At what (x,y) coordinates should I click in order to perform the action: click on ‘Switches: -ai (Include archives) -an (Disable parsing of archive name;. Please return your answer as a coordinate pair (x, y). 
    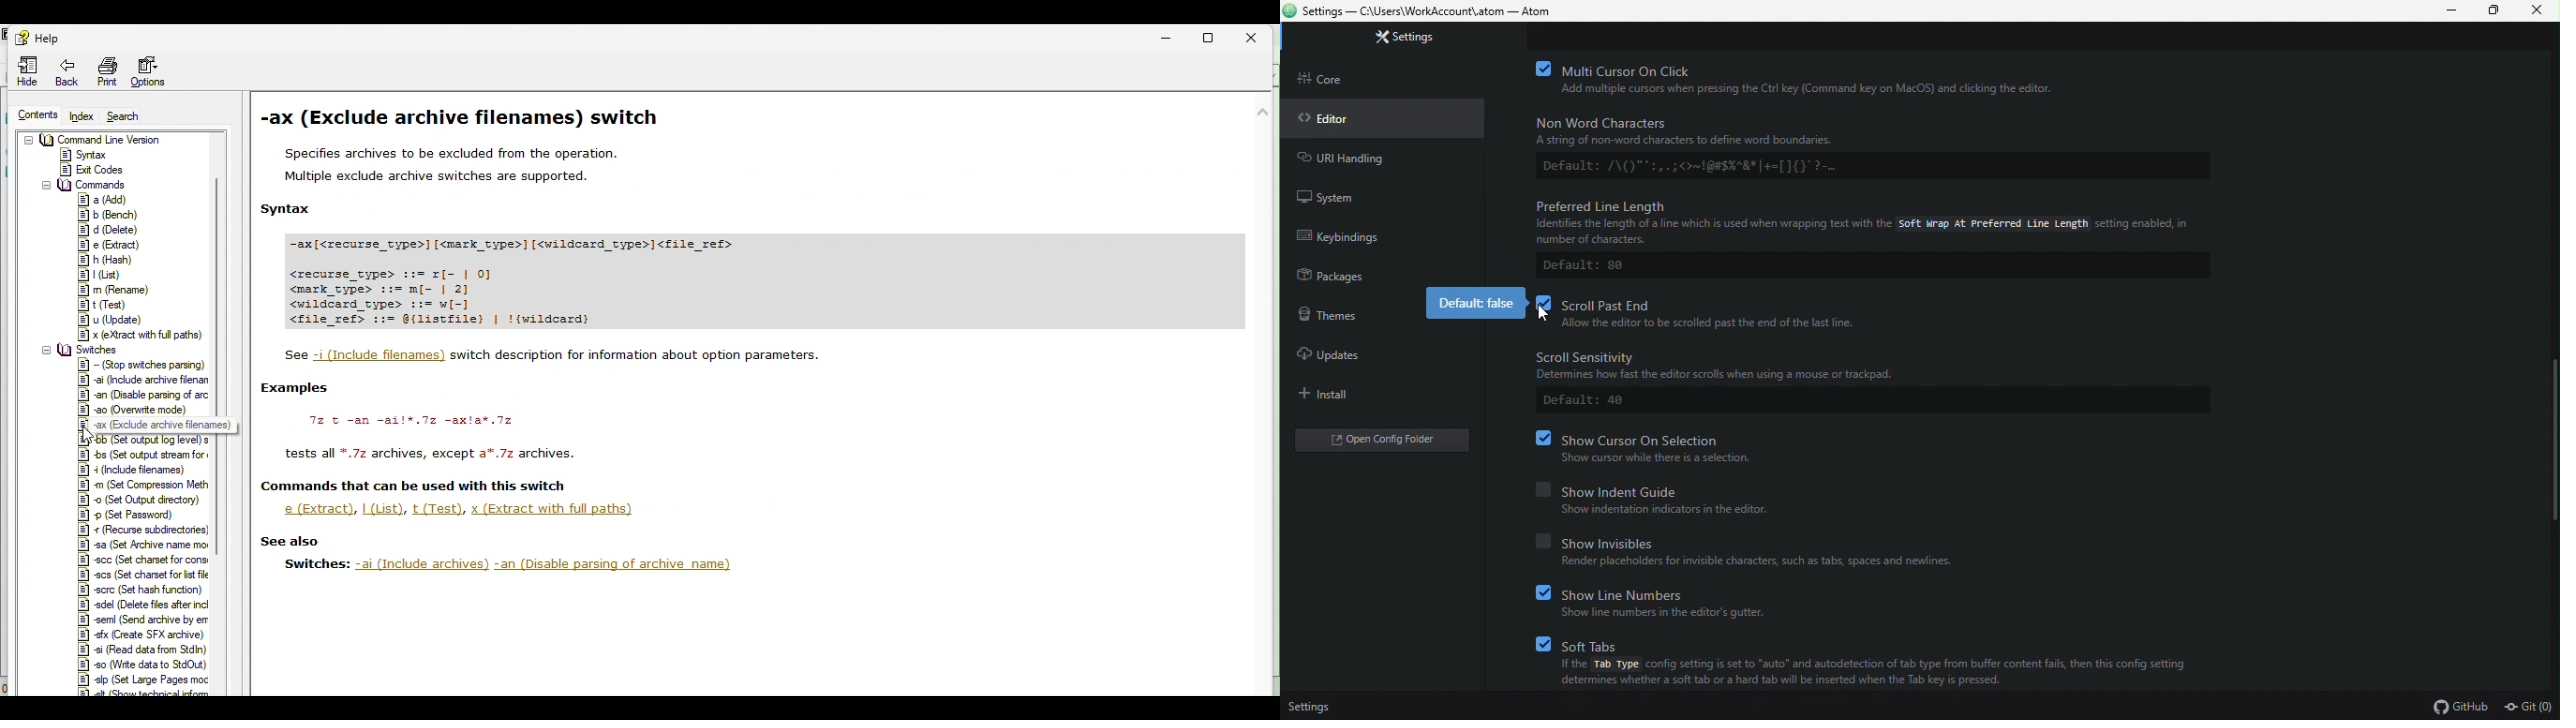
    Looking at the image, I should click on (551, 565).